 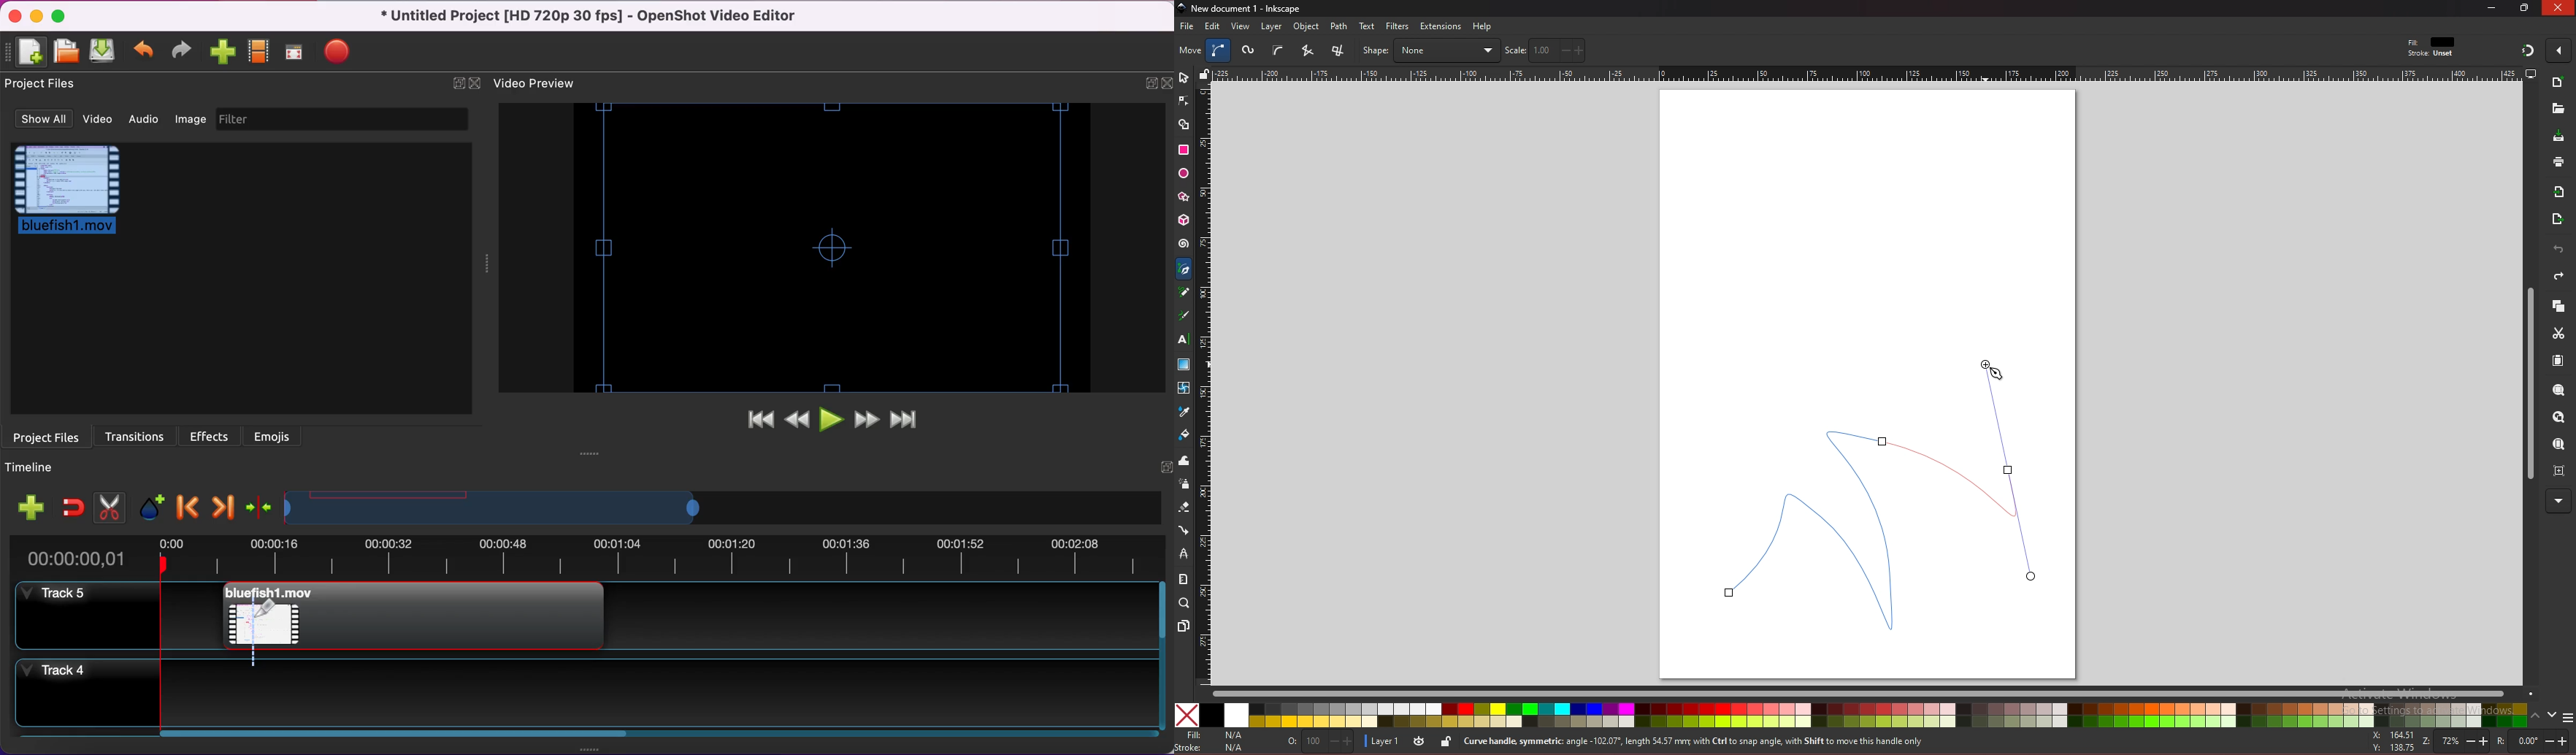 What do you see at coordinates (2558, 161) in the screenshot?
I see `print` at bounding box center [2558, 161].